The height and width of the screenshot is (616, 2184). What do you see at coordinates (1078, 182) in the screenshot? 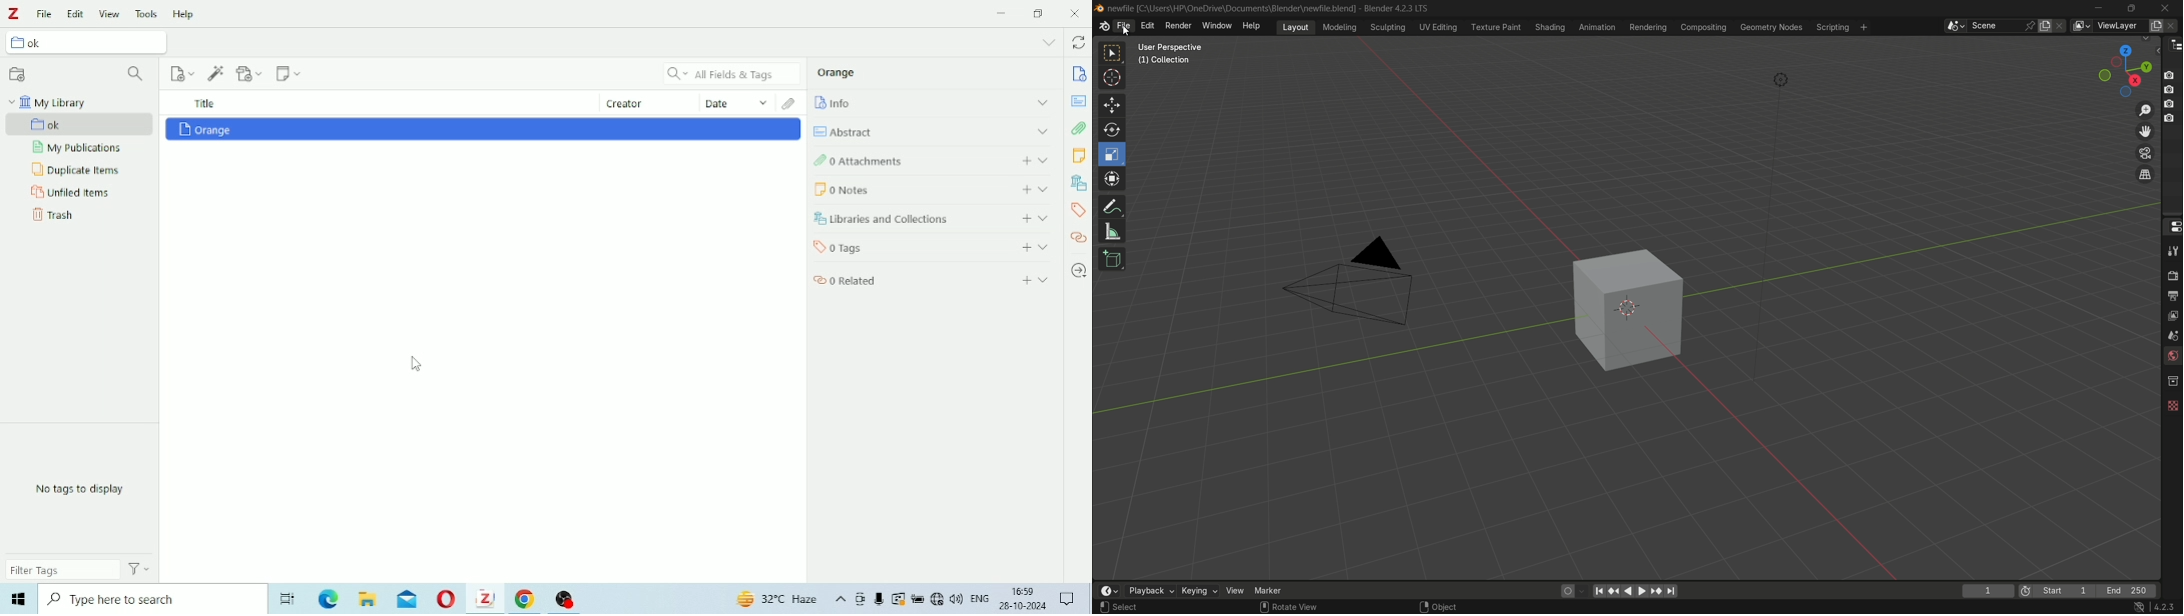
I see `Libraries and Collections` at bounding box center [1078, 182].